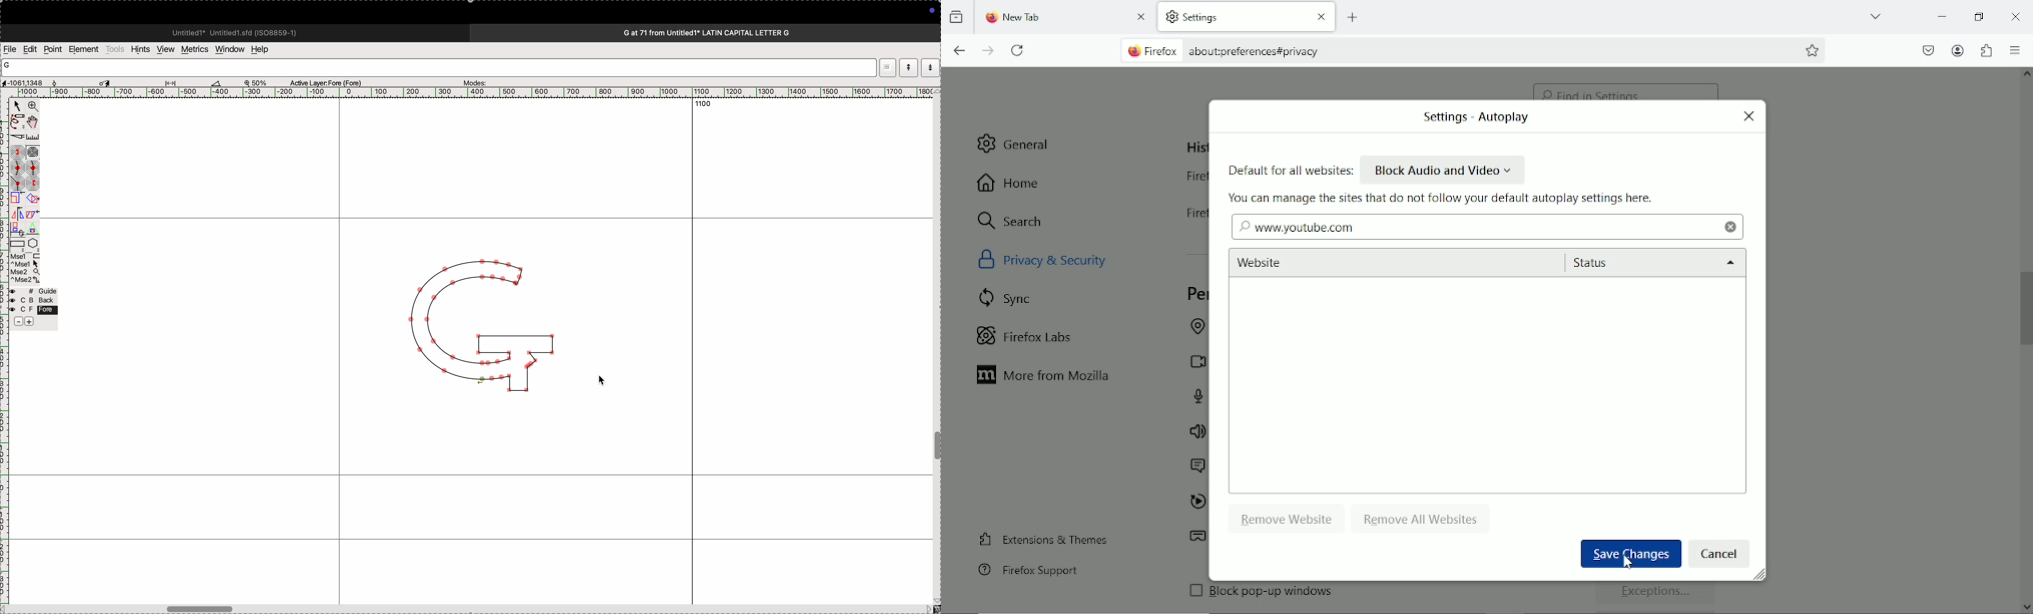  Describe the element at coordinates (1958, 51) in the screenshot. I see `account` at that location.